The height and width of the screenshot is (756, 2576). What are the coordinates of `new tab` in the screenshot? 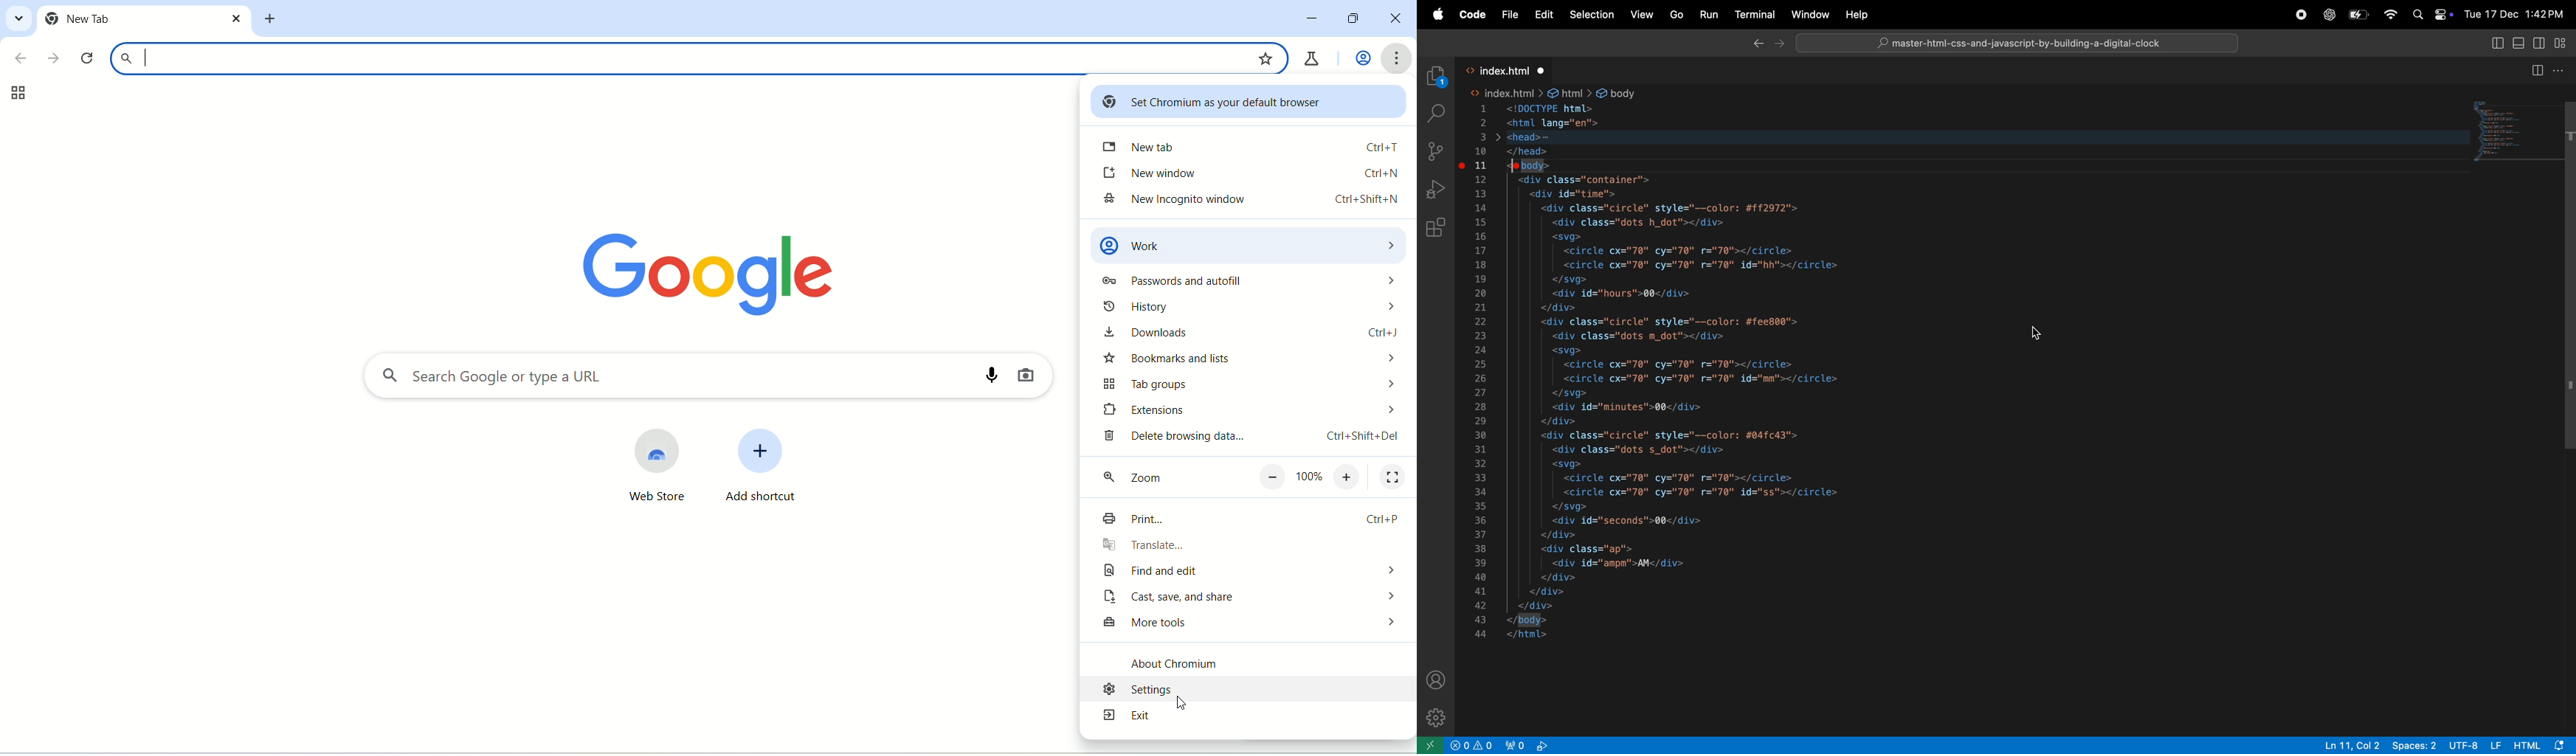 It's located at (274, 19).